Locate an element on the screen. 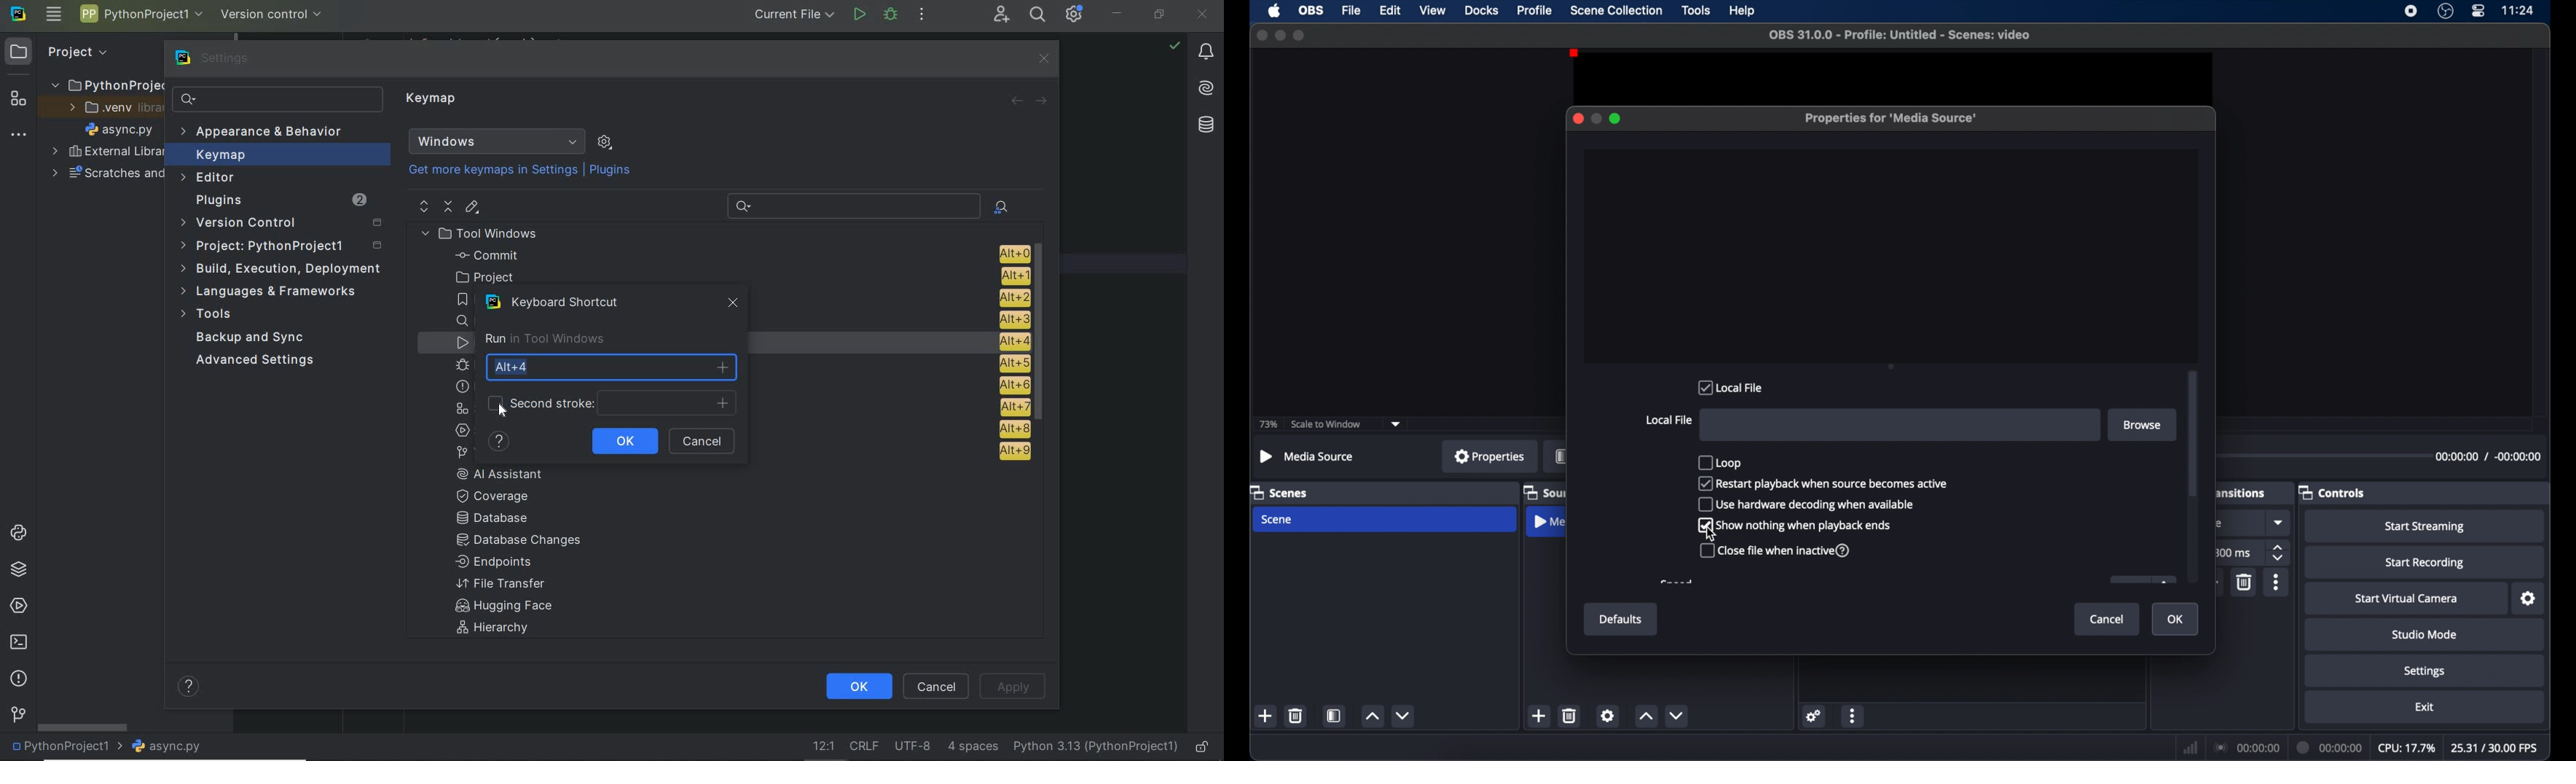  settings is located at coordinates (2529, 599).